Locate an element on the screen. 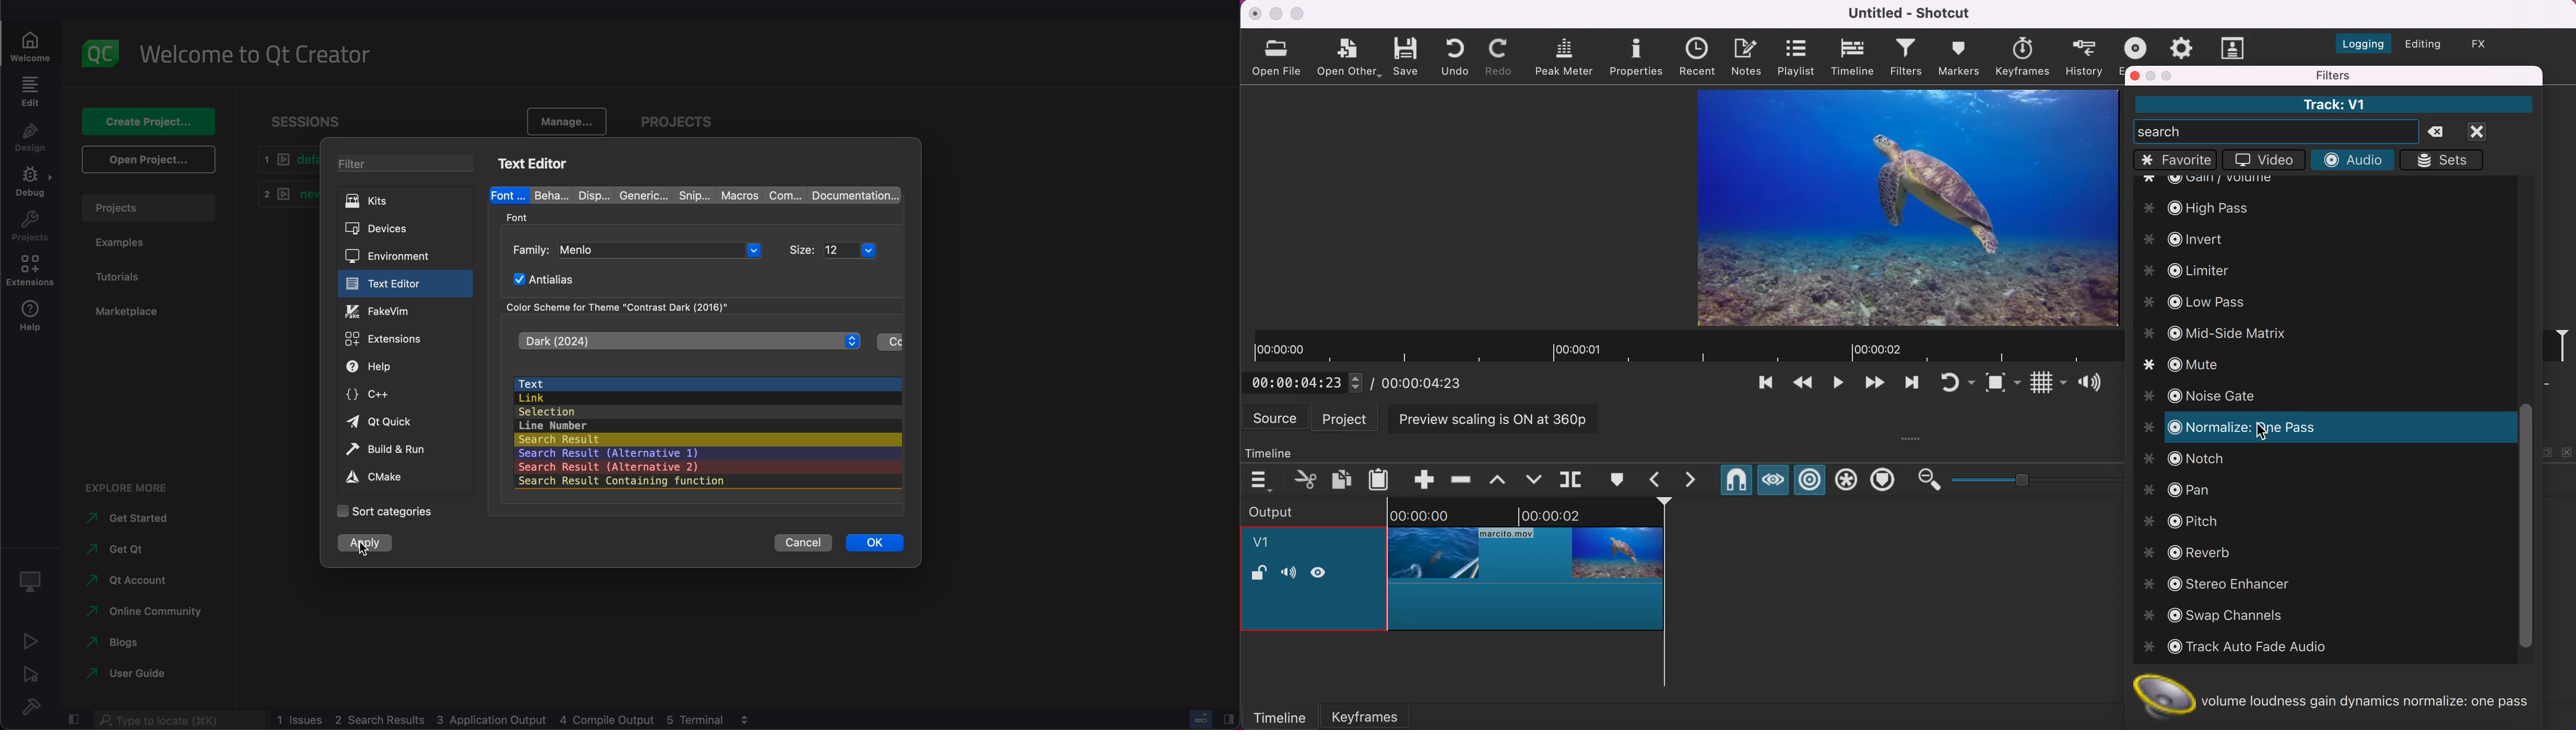  project is located at coordinates (687, 119).